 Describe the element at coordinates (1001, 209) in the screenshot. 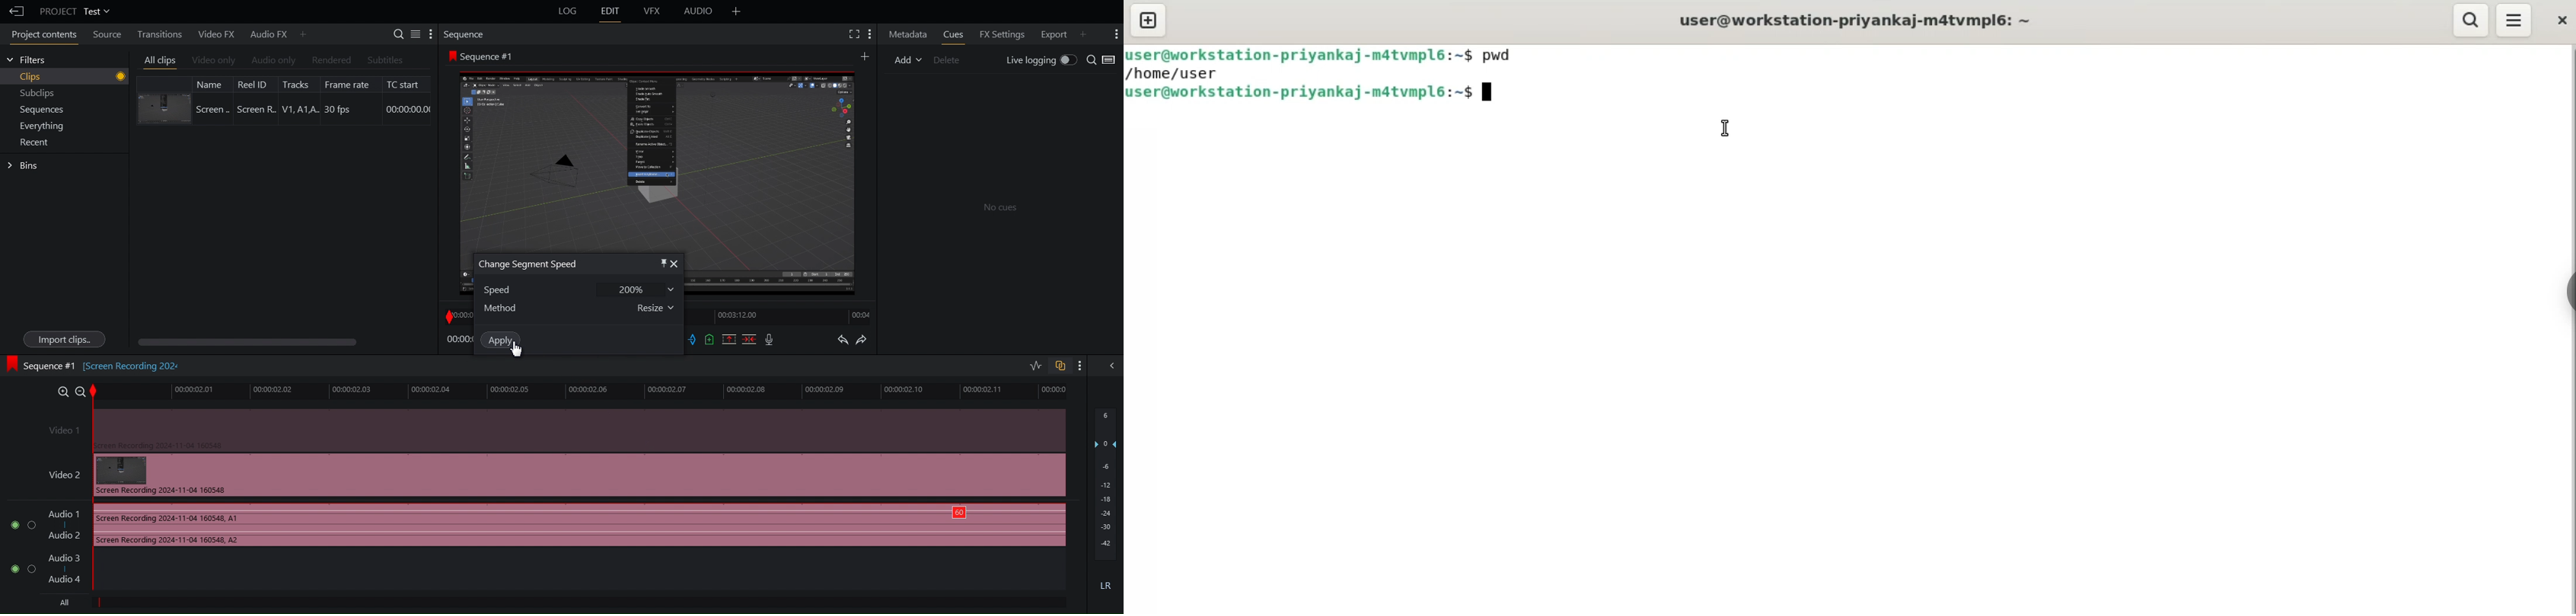

I see `No cues` at that location.